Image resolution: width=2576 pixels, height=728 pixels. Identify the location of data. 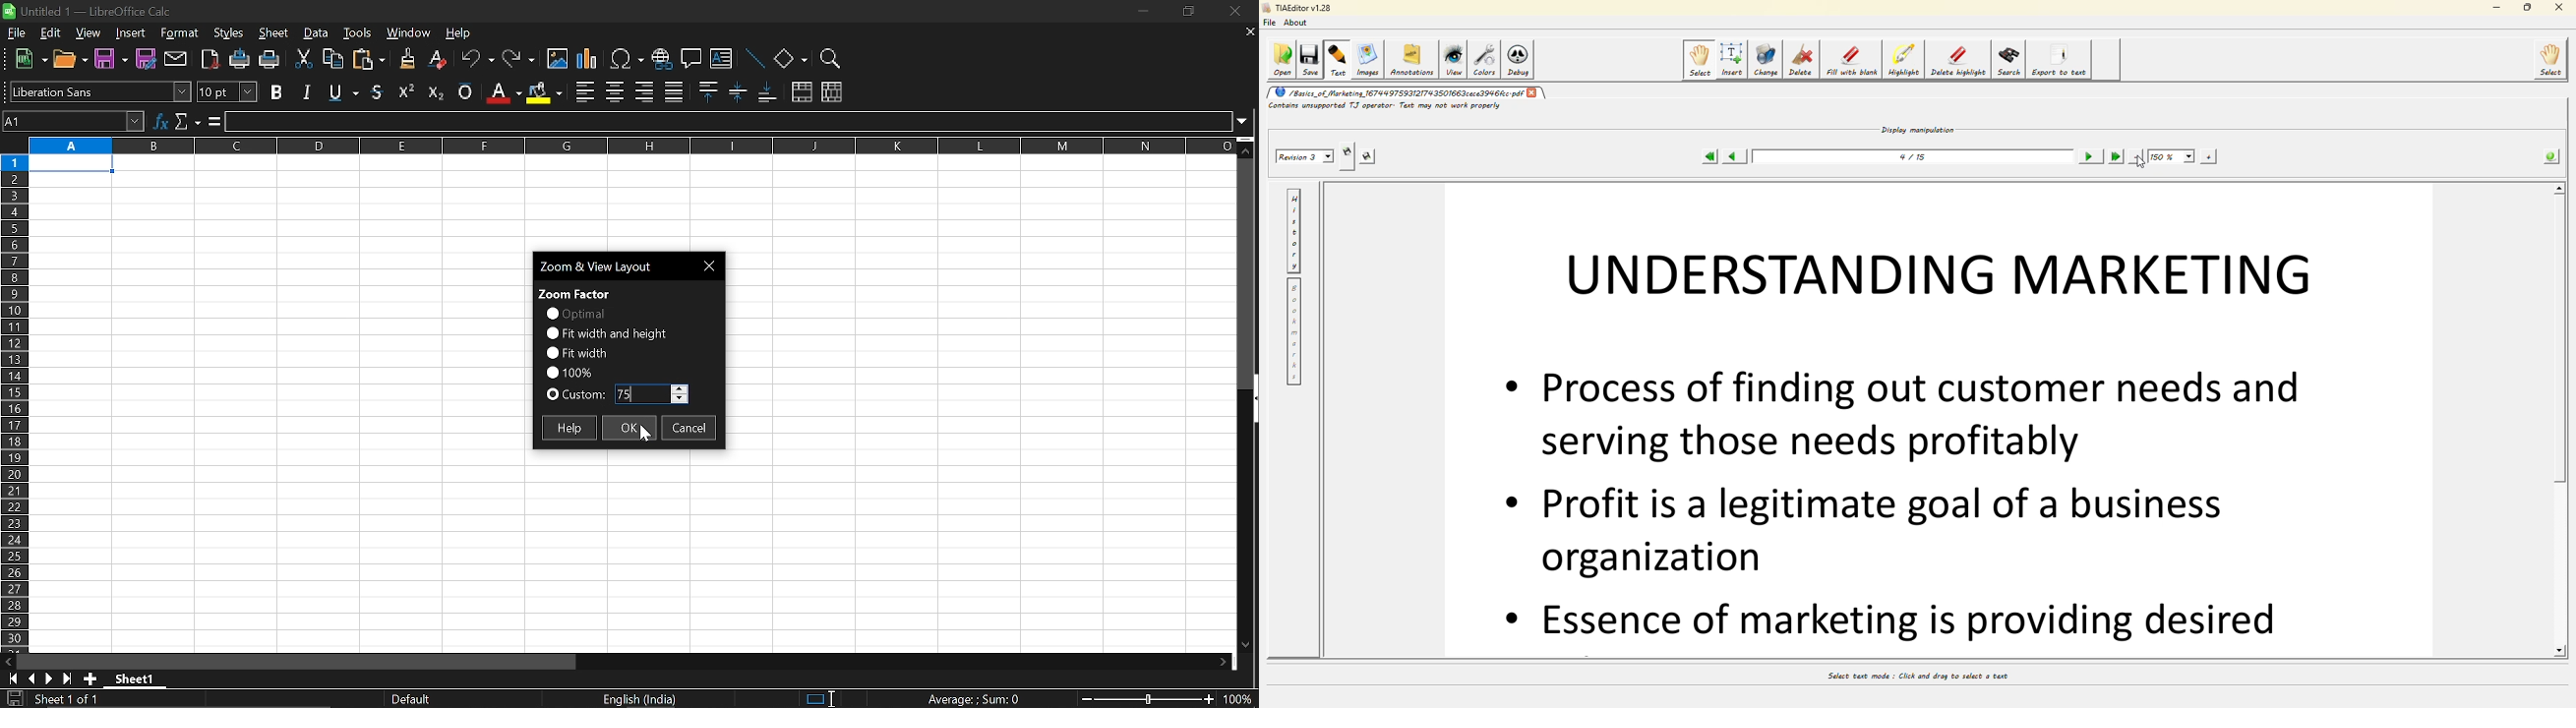
(317, 33).